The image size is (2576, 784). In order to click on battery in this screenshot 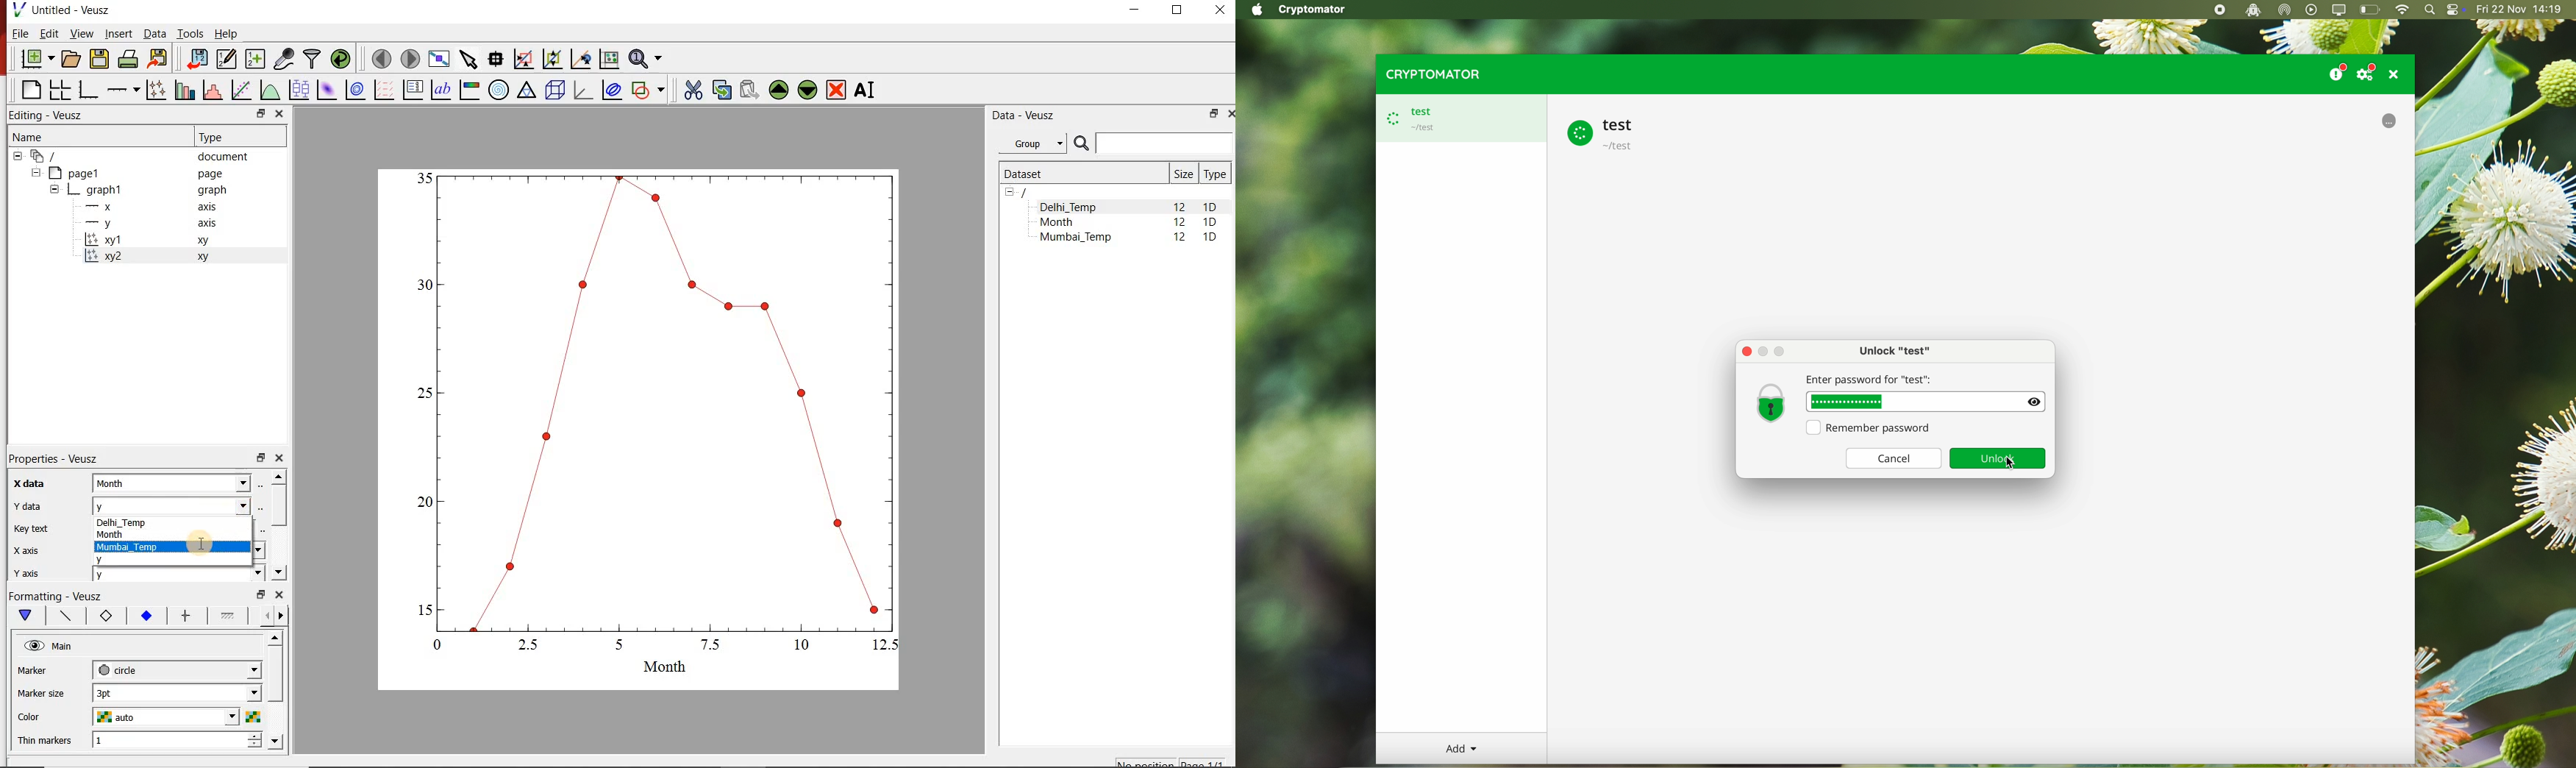, I will do `click(2371, 10)`.